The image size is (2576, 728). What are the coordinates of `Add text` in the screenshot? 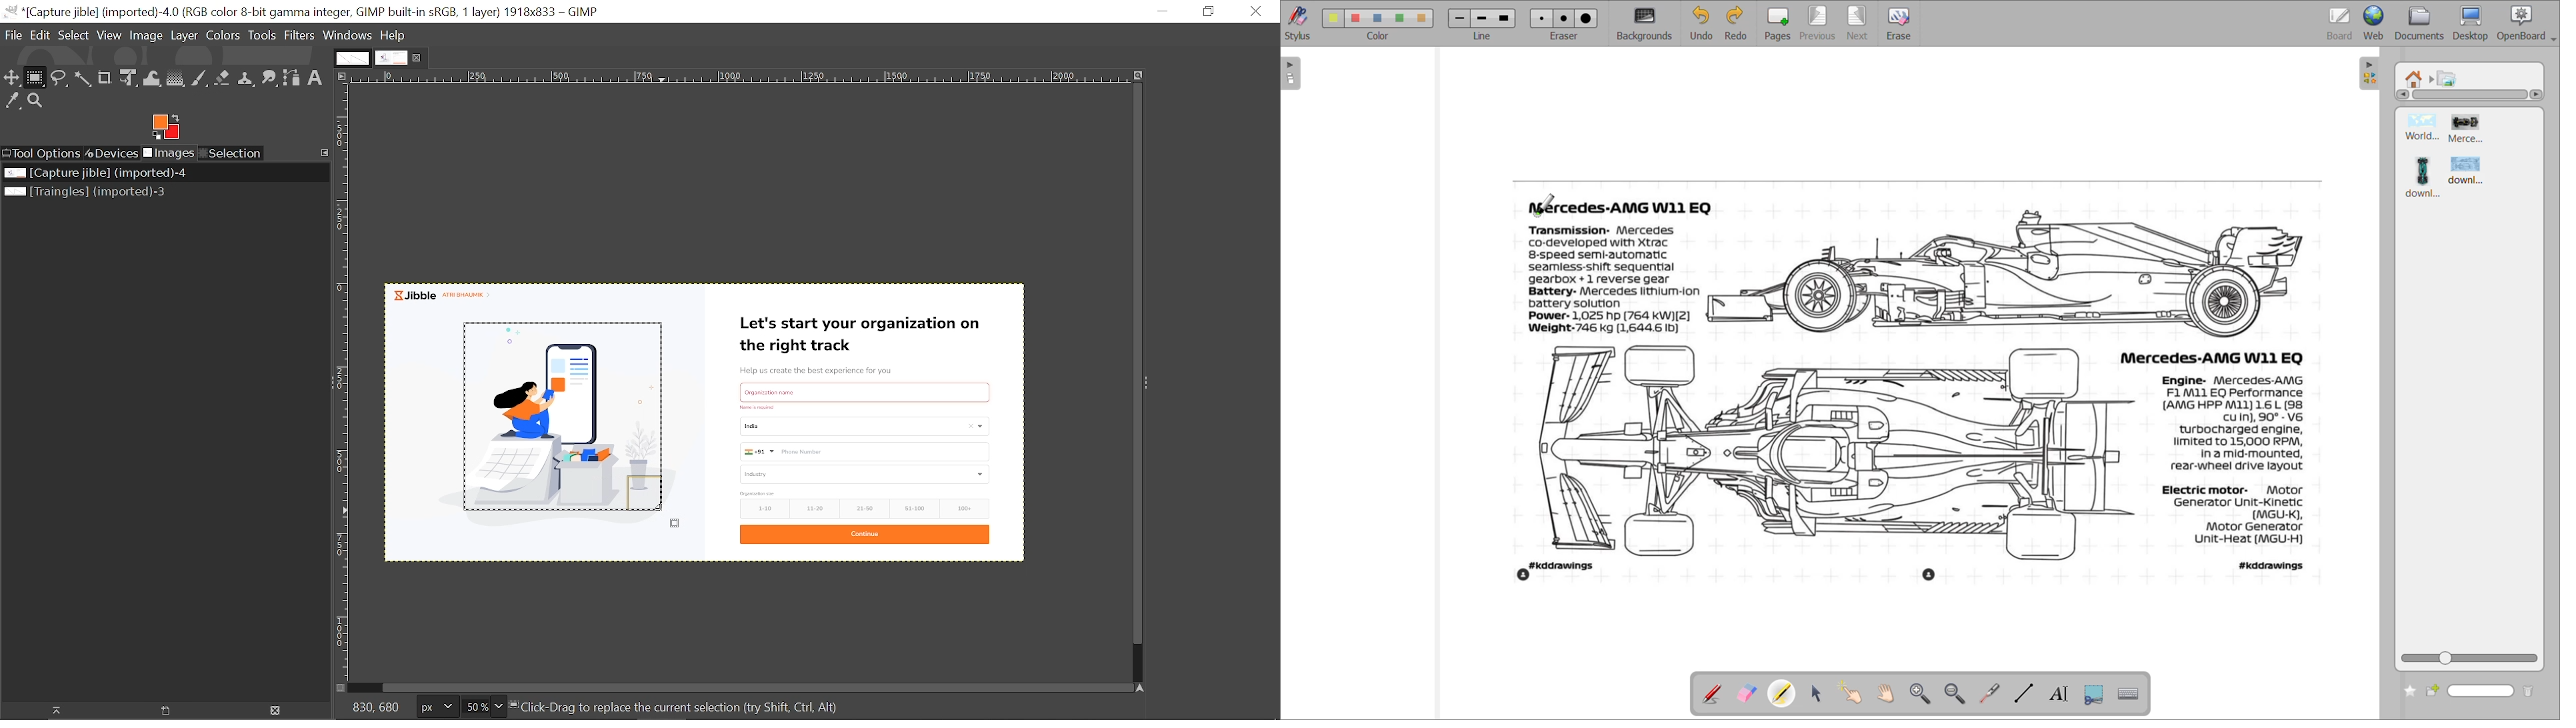 It's located at (315, 77).